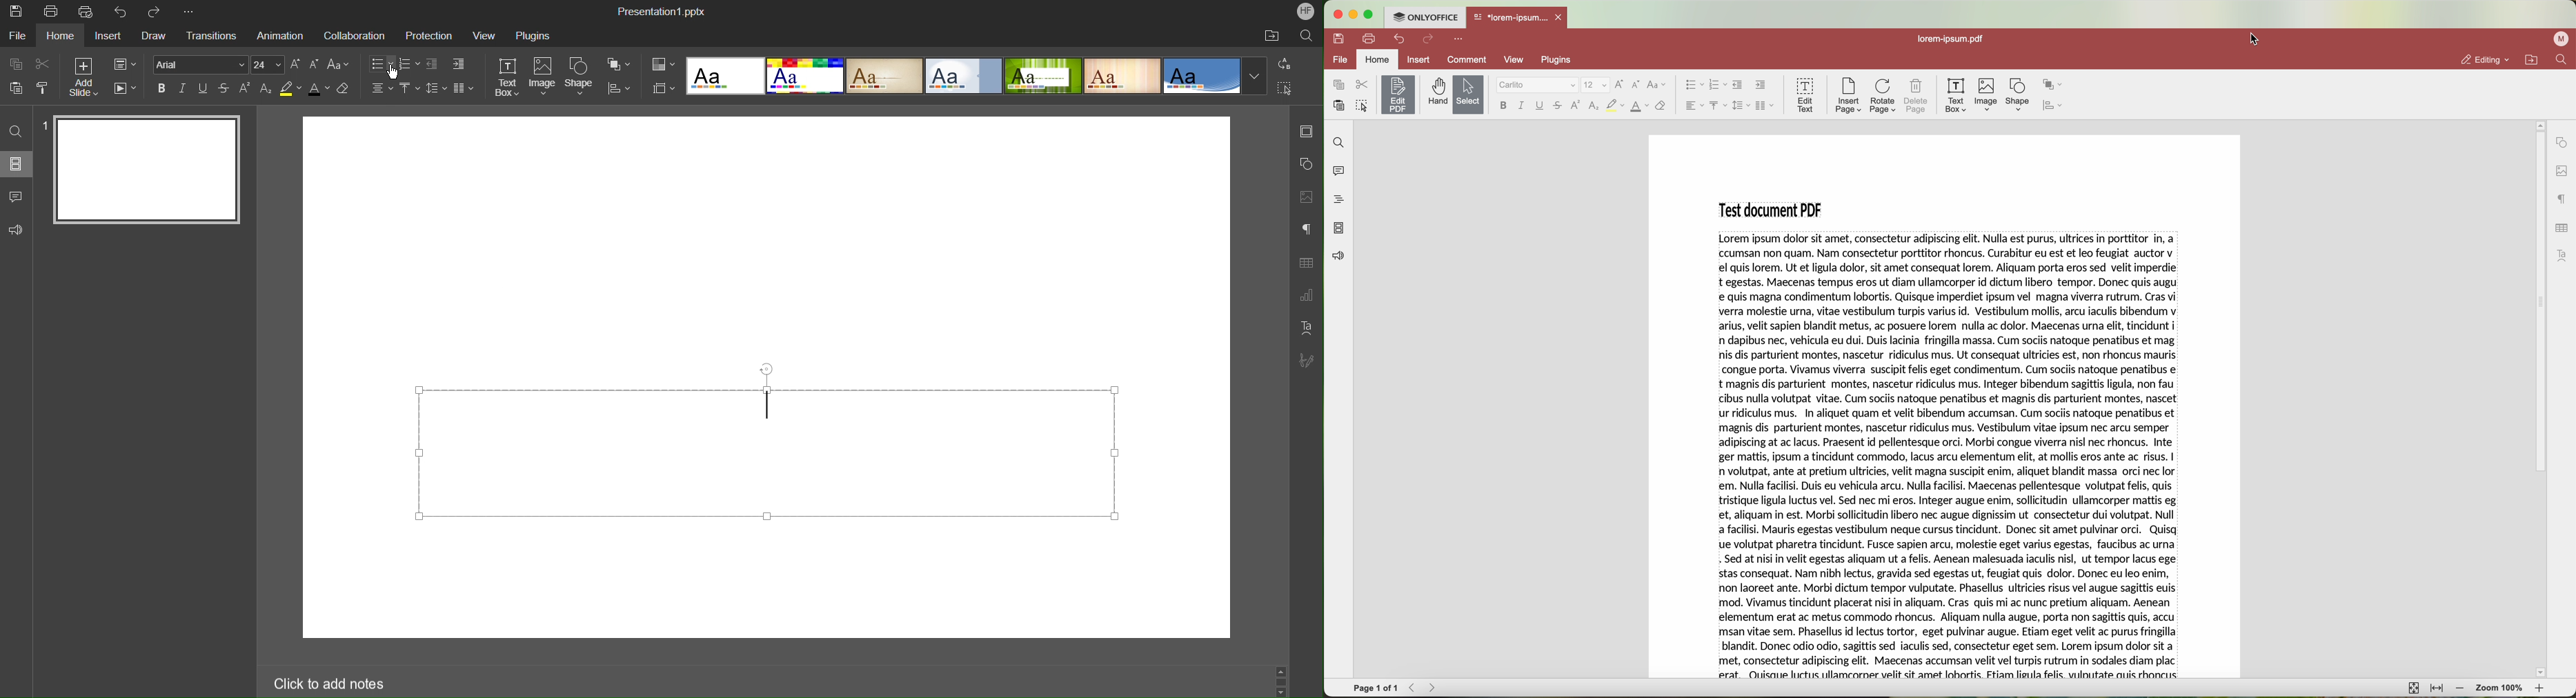 The image size is (2576, 700). I want to click on Home, so click(61, 37).